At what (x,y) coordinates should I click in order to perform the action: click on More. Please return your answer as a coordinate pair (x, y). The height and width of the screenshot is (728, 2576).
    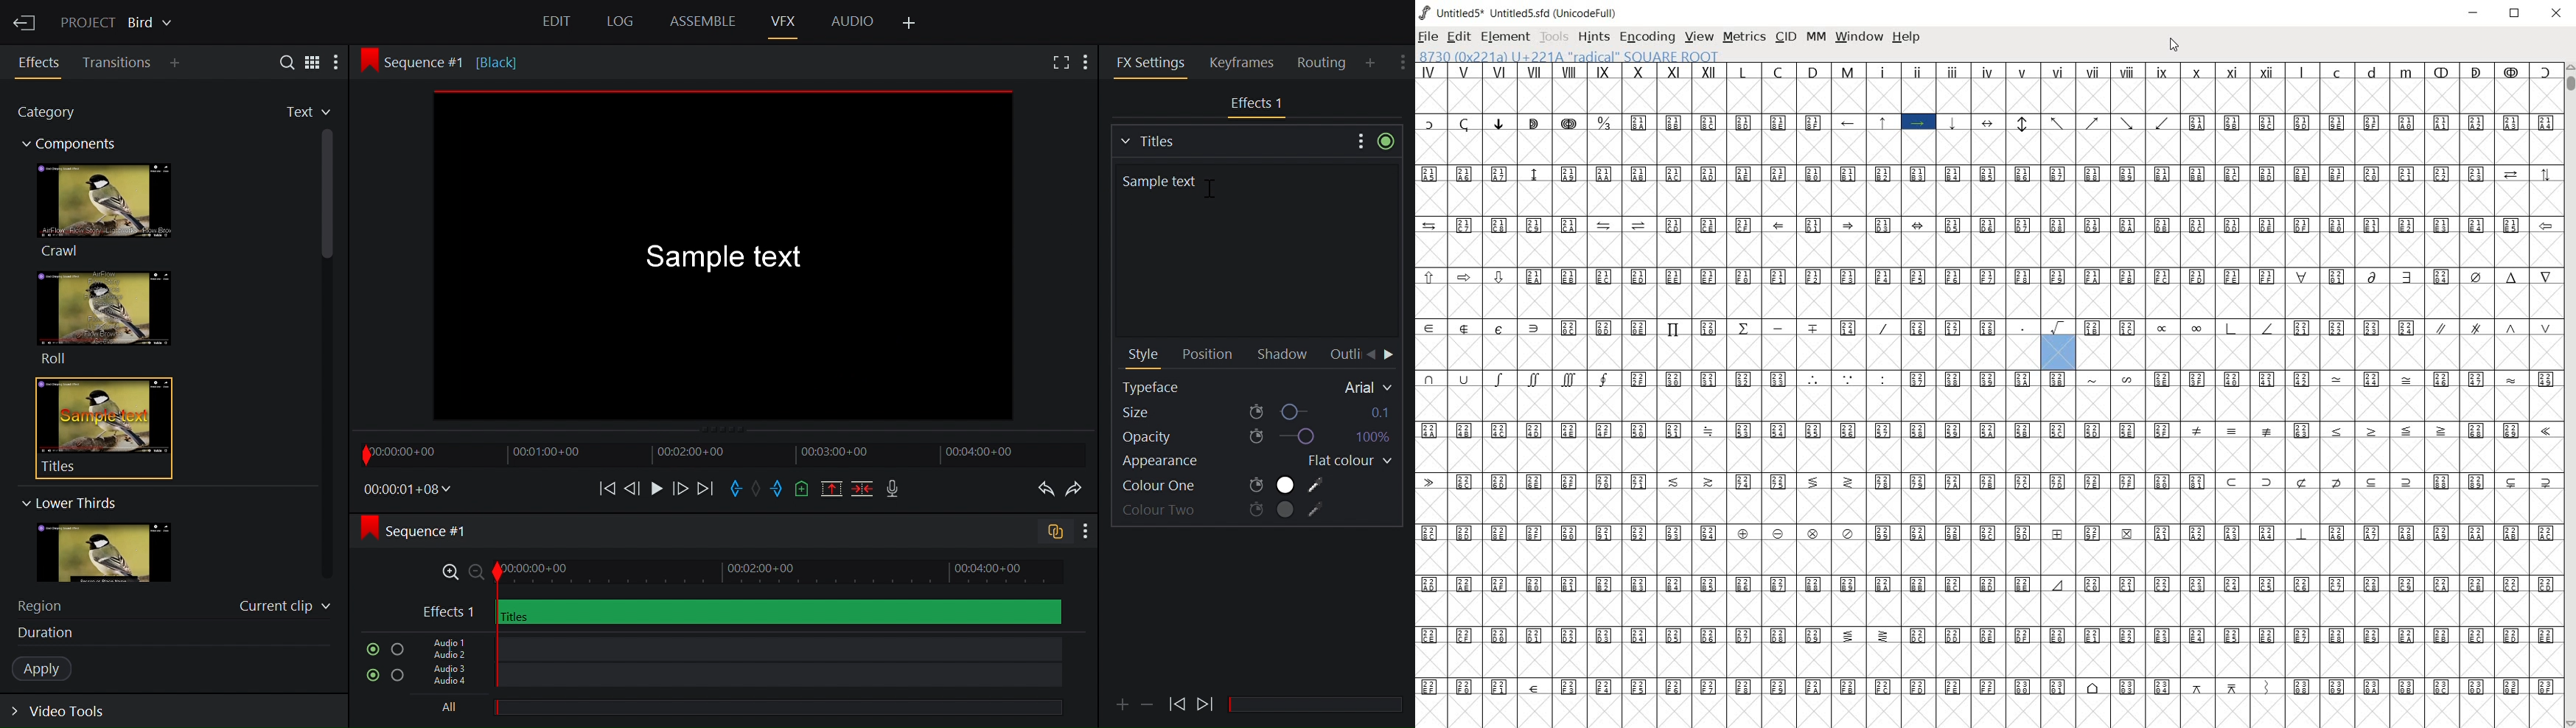
    Looking at the image, I should click on (341, 63).